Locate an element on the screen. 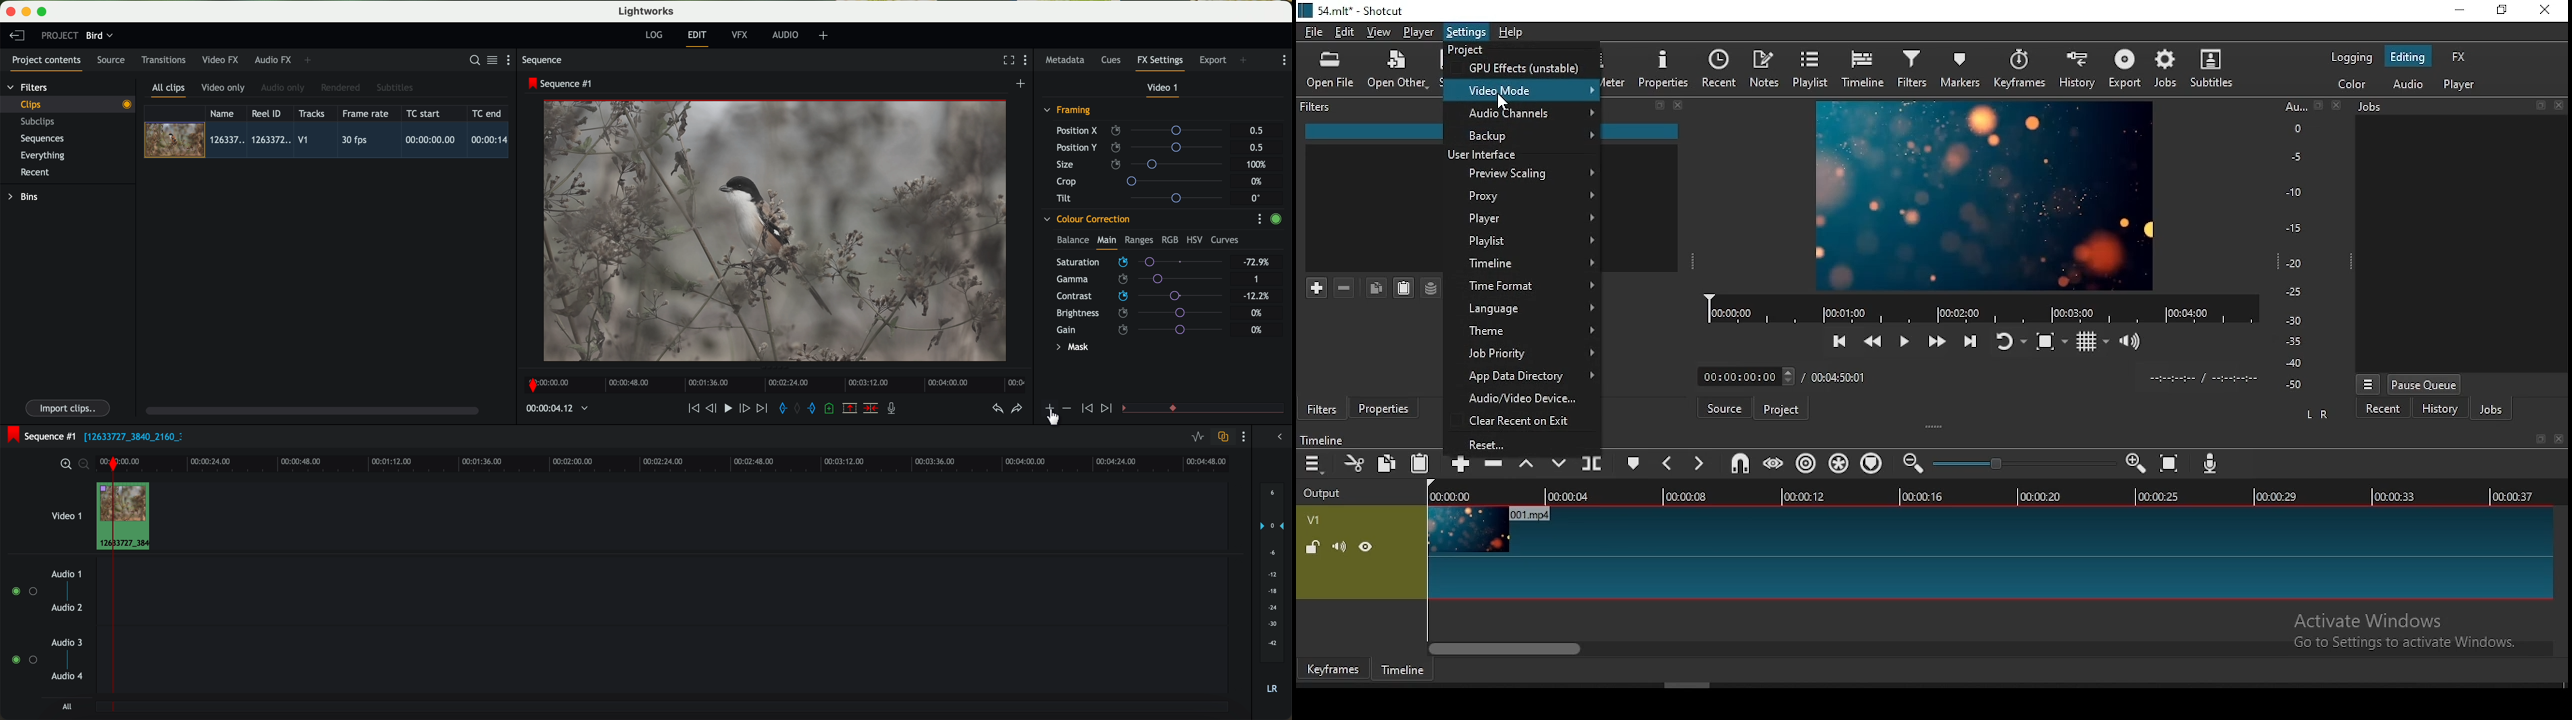 The width and height of the screenshot is (2576, 728). app data directory is located at coordinates (1522, 377).